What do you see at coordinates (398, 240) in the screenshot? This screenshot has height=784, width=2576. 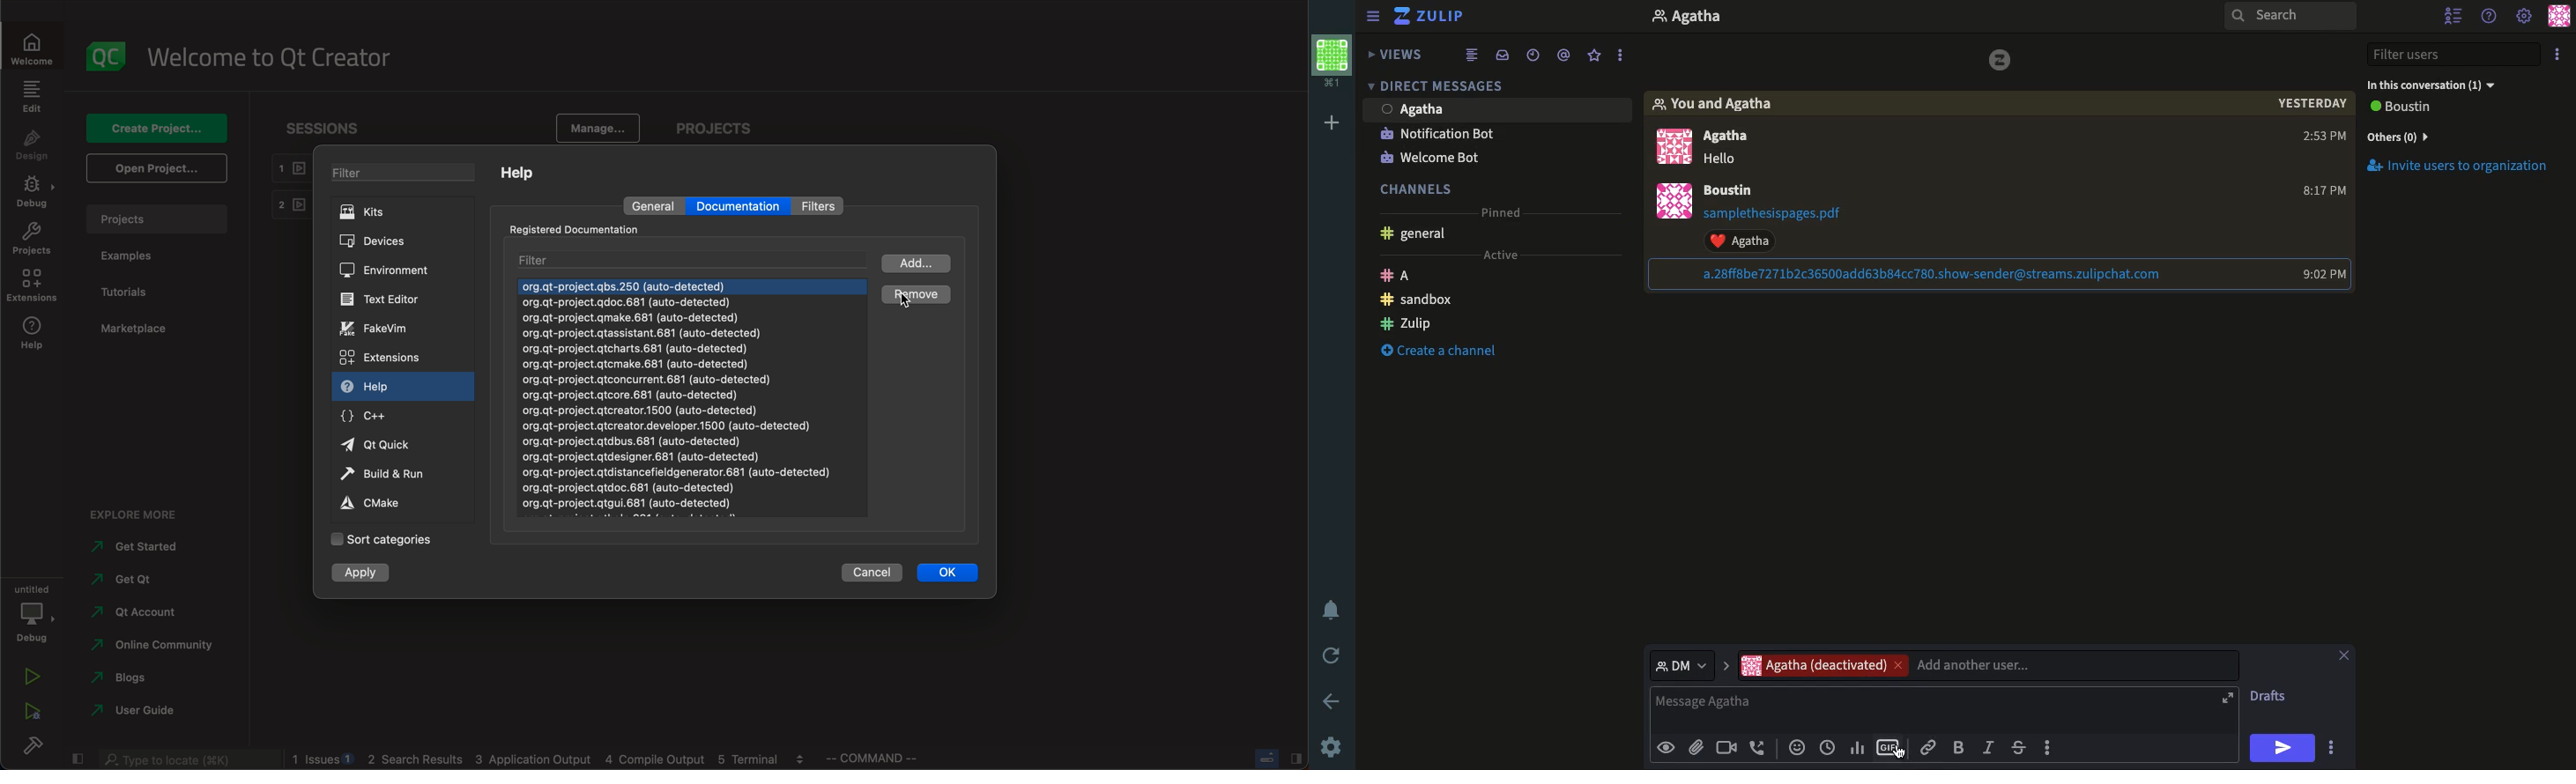 I see `devices` at bounding box center [398, 240].